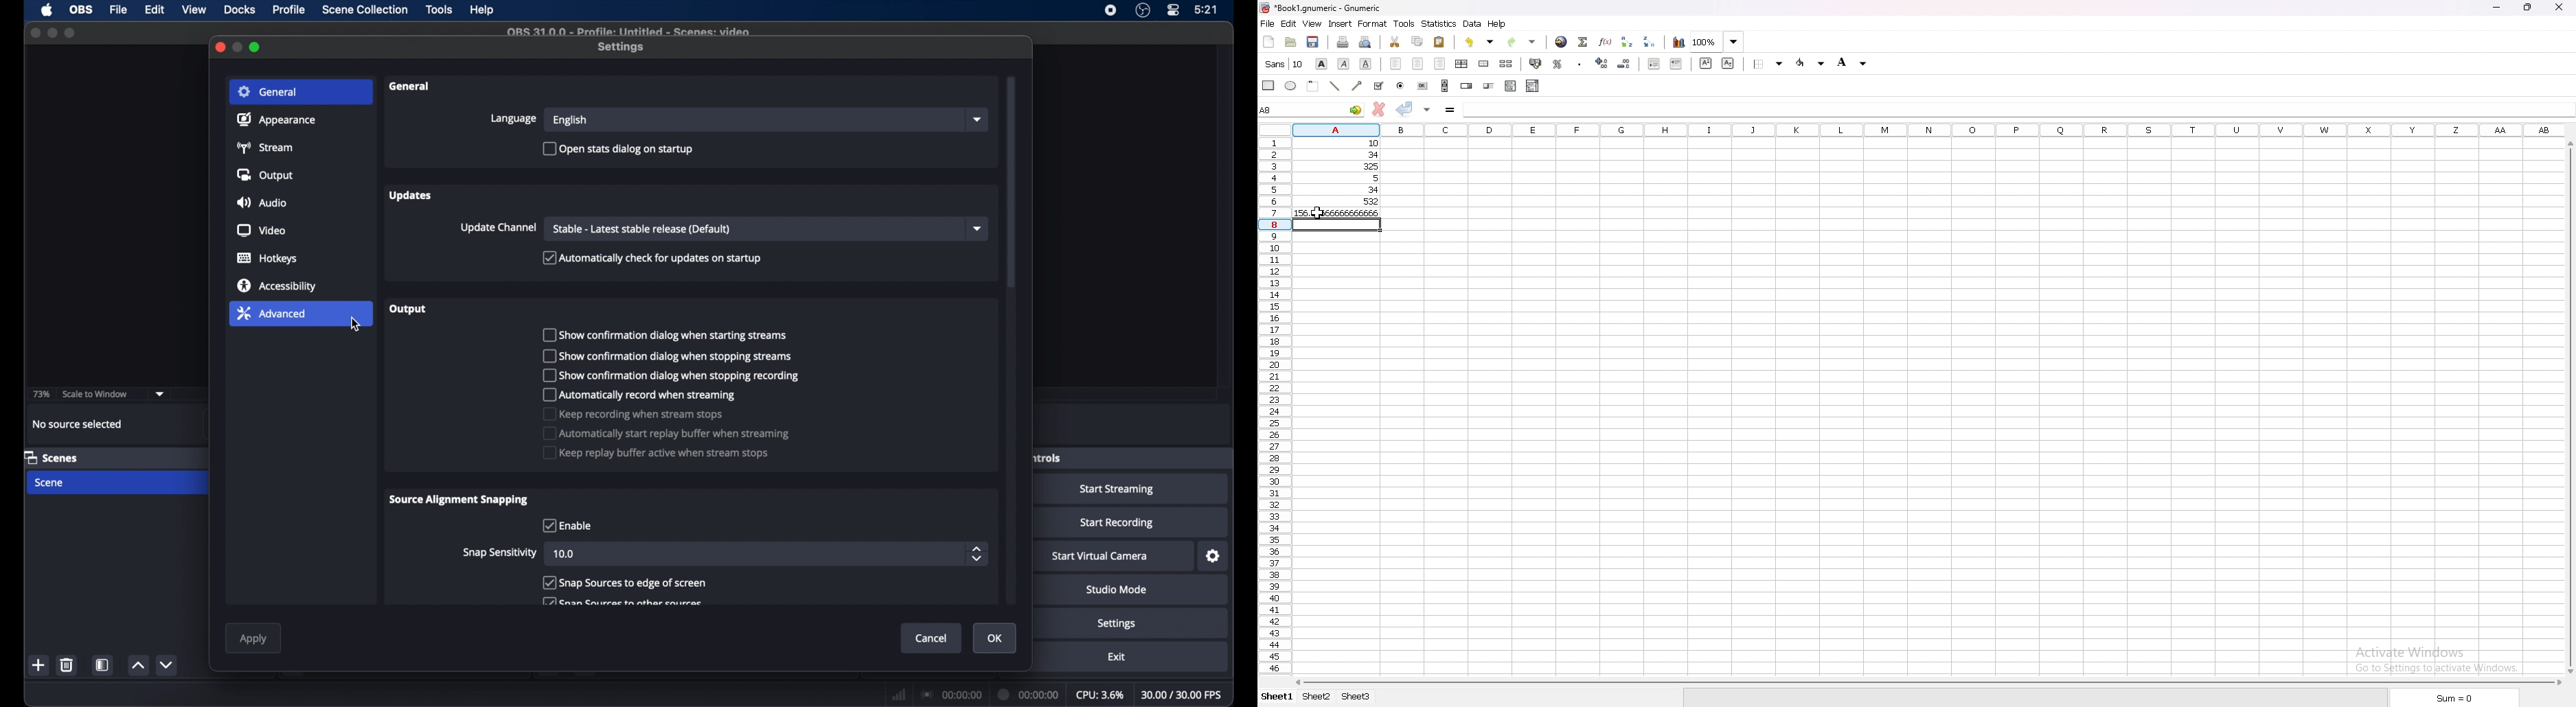 This screenshot has width=2576, height=728. Describe the element at coordinates (1290, 43) in the screenshot. I see `open` at that location.